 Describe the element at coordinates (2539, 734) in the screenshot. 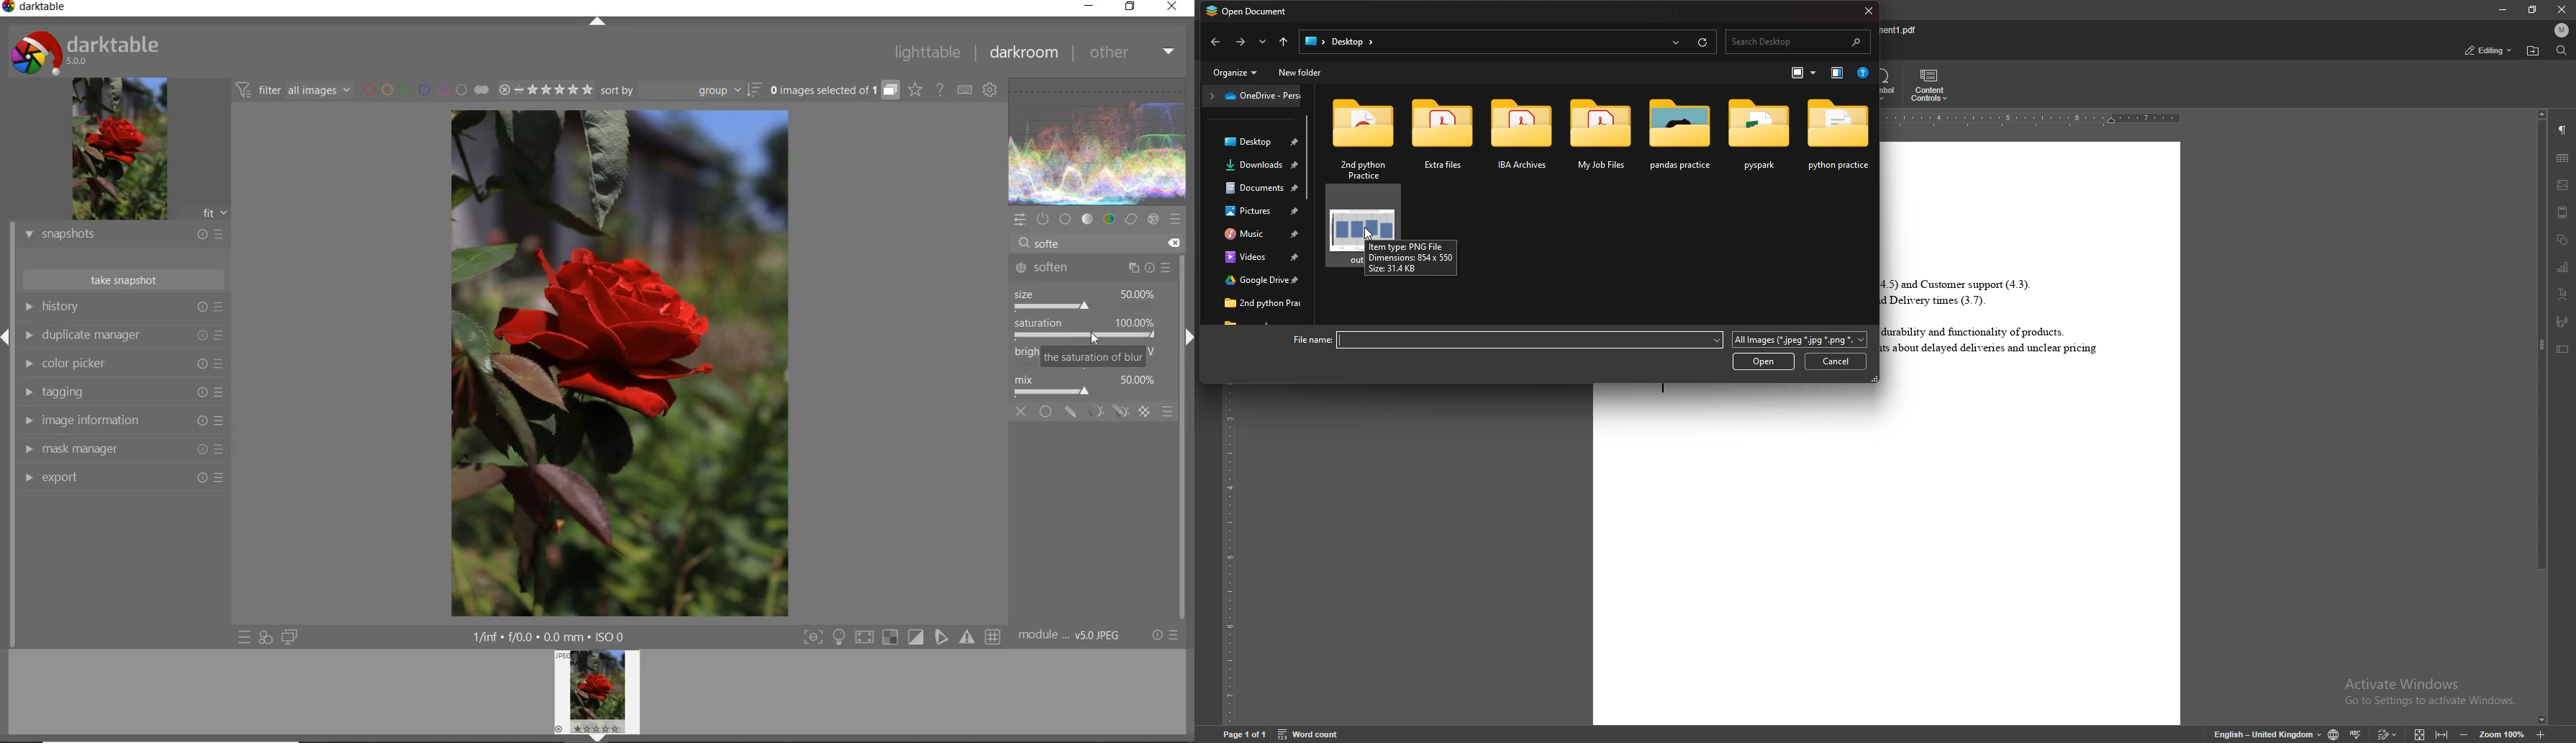

I see `increase zoom` at that location.